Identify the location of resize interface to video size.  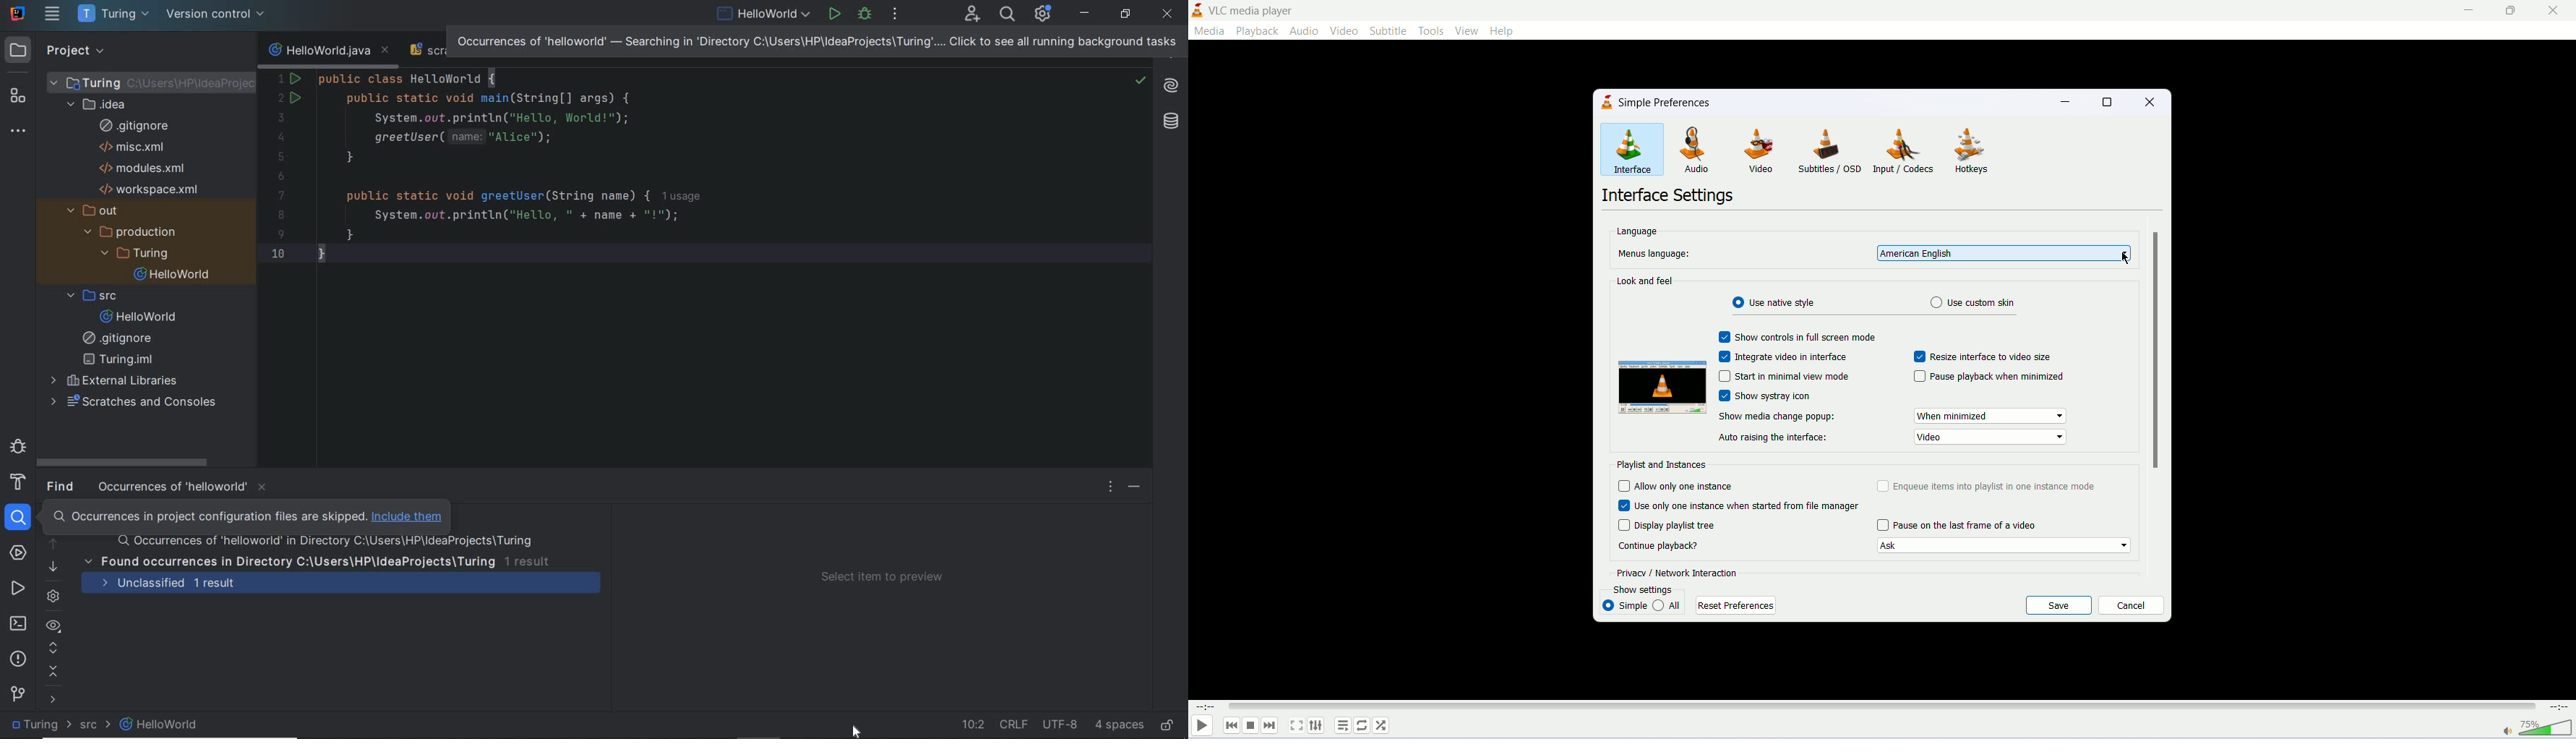
(1983, 356).